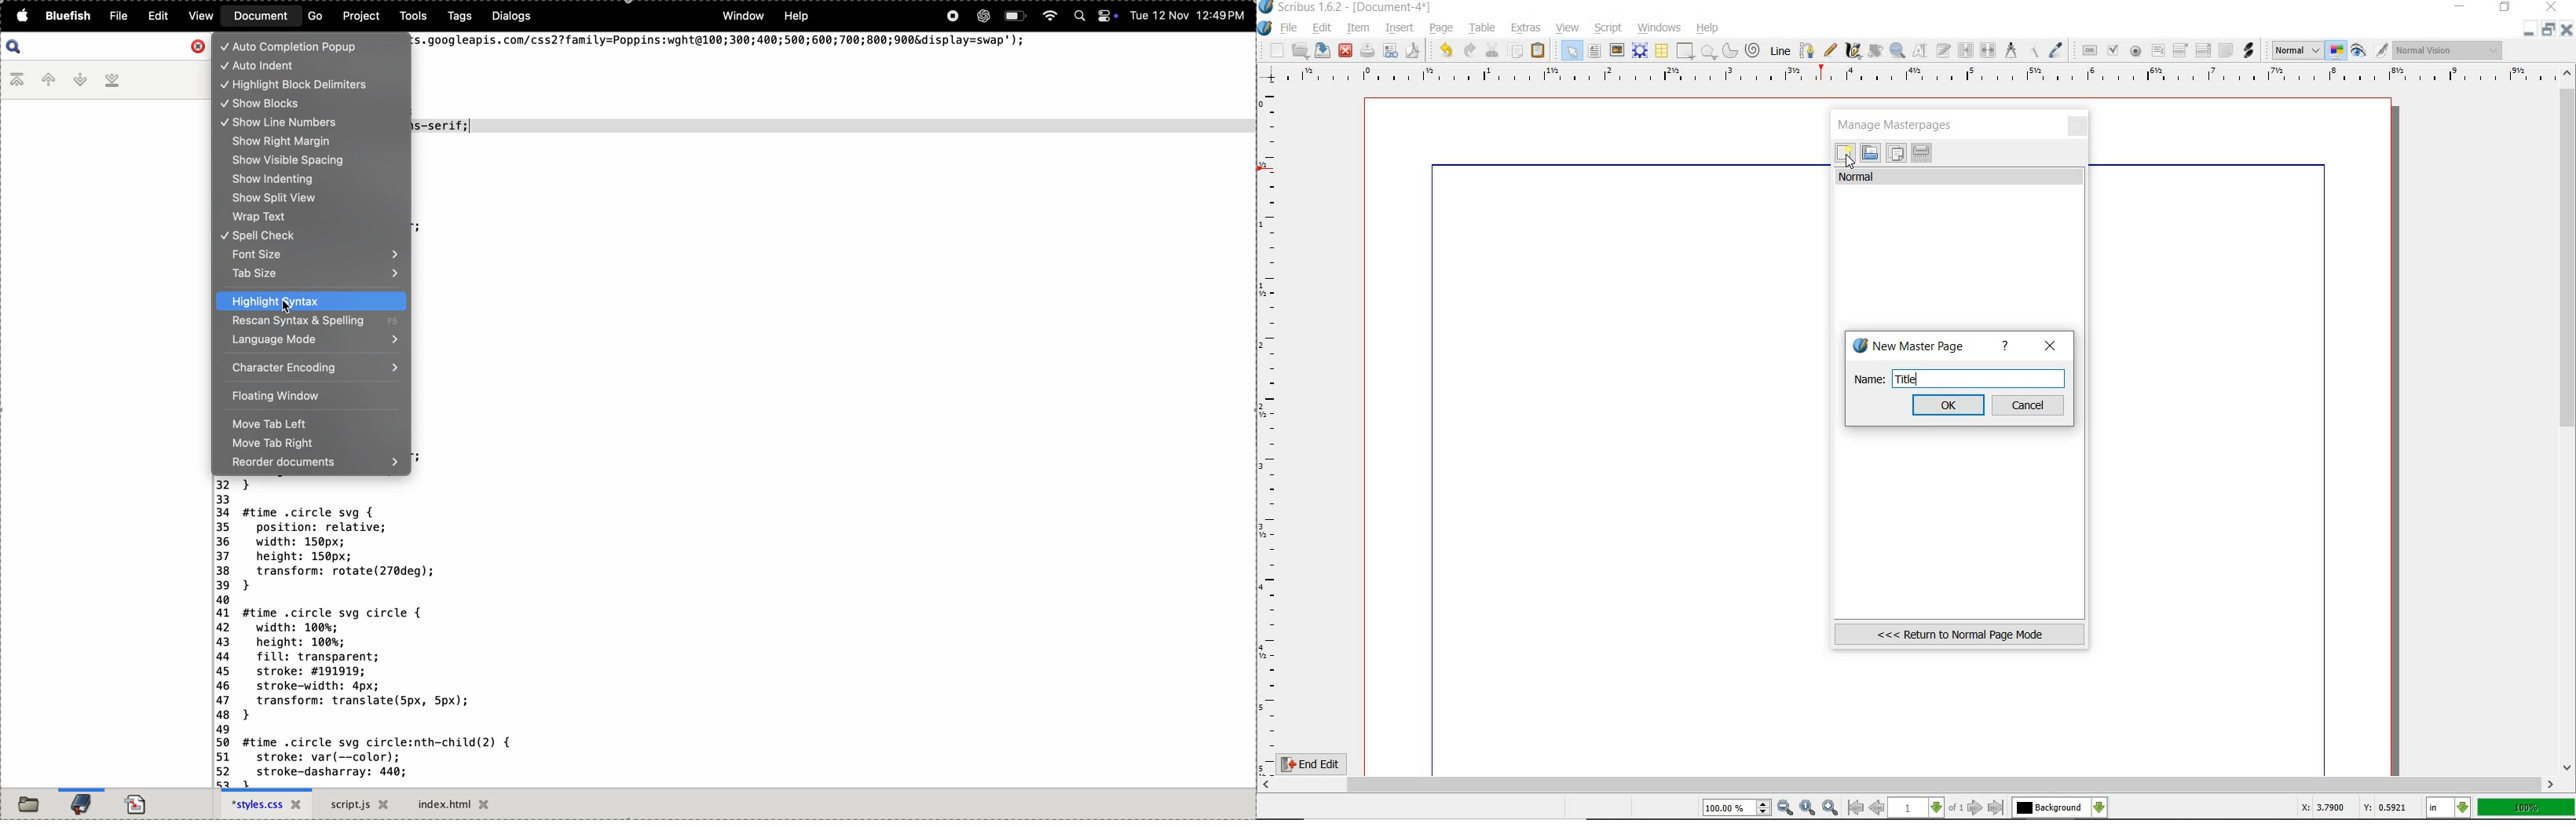 This screenshot has width=2576, height=840. I want to click on measurements, so click(2011, 51).